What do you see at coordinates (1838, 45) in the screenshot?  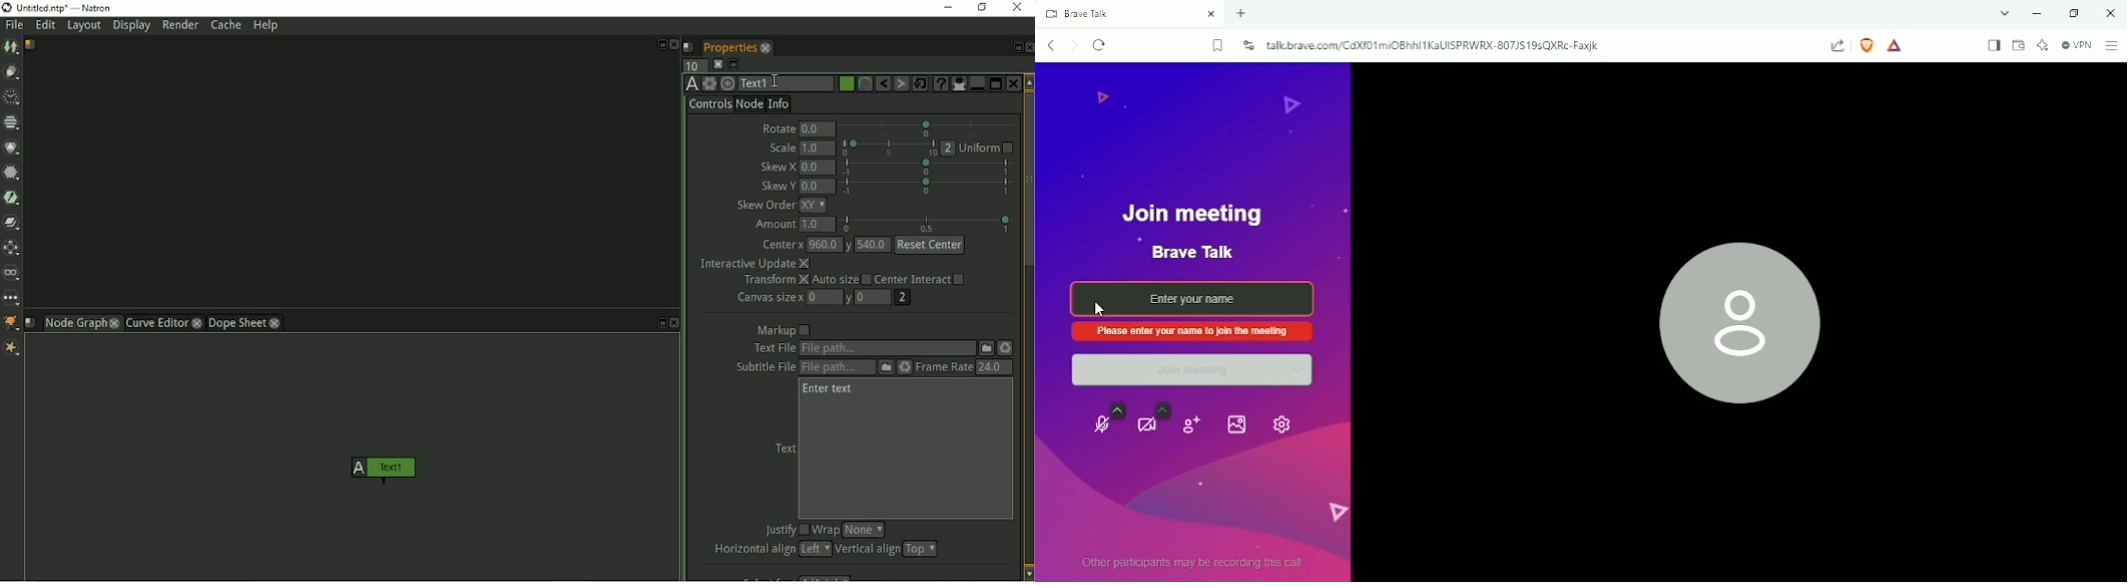 I see `Share this page` at bounding box center [1838, 45].